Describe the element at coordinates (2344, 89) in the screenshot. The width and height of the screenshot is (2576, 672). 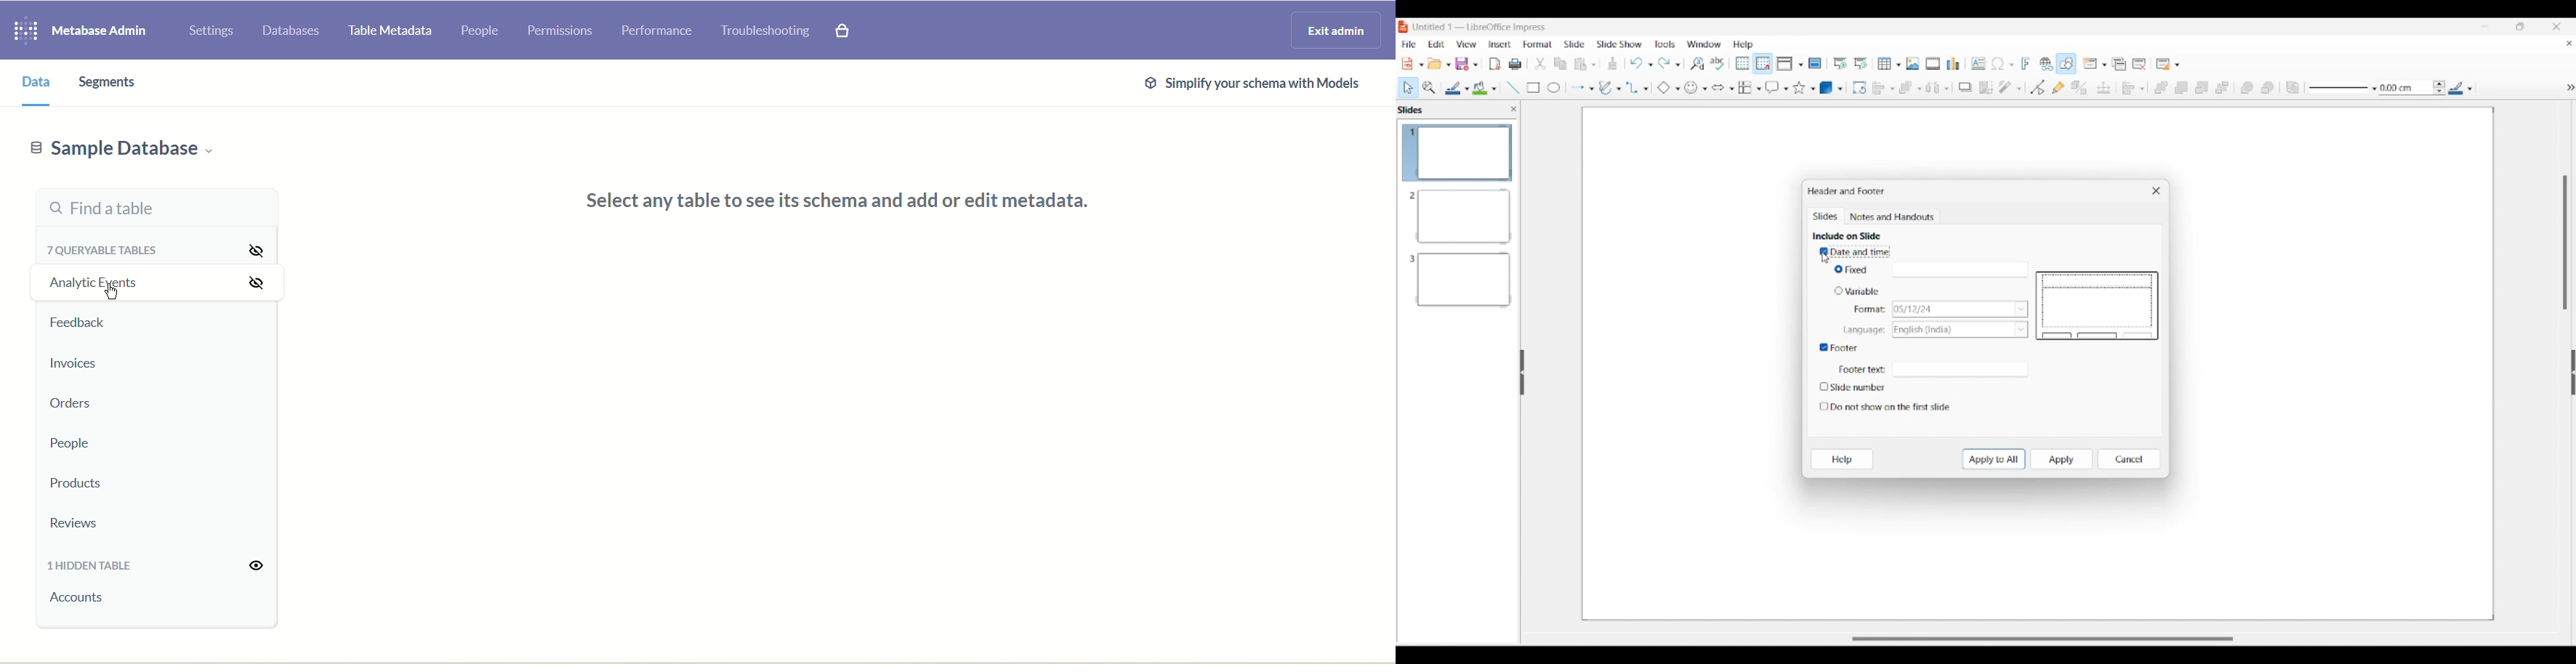
I see `Line style options` at that location.